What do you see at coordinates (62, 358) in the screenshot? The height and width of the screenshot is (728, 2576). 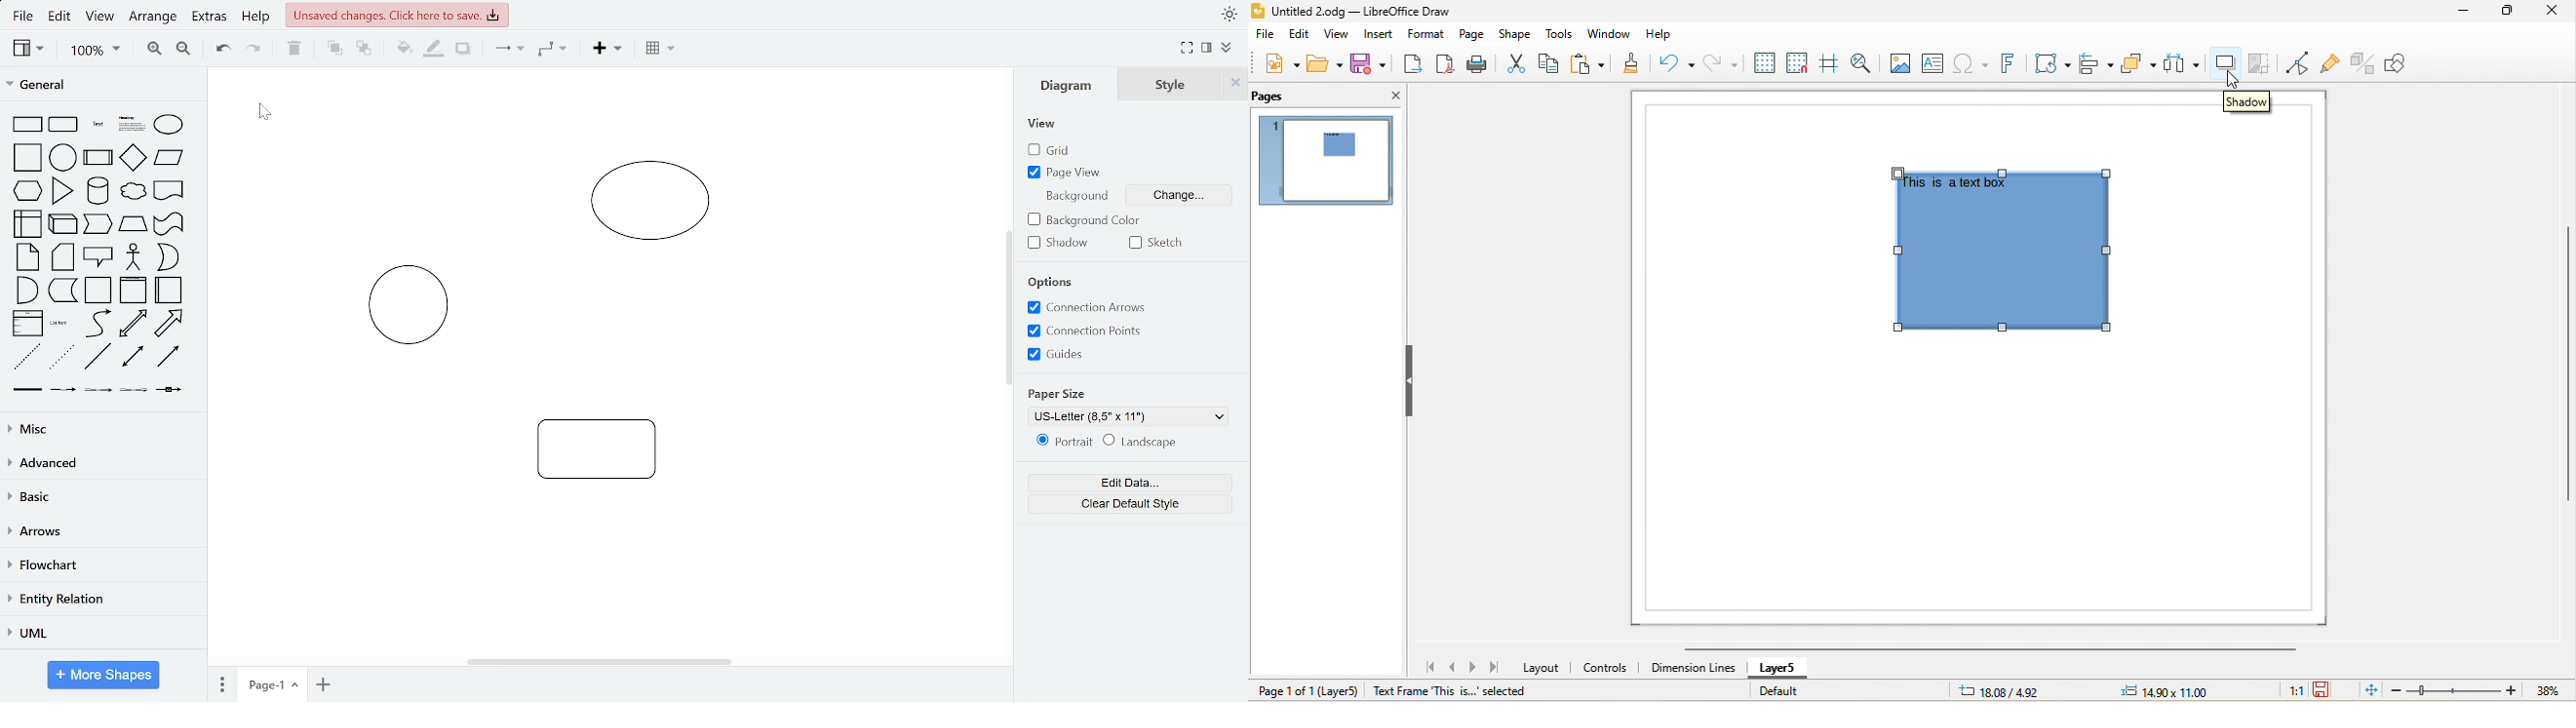 I see `dotted line` at bounding box center [62, 358].